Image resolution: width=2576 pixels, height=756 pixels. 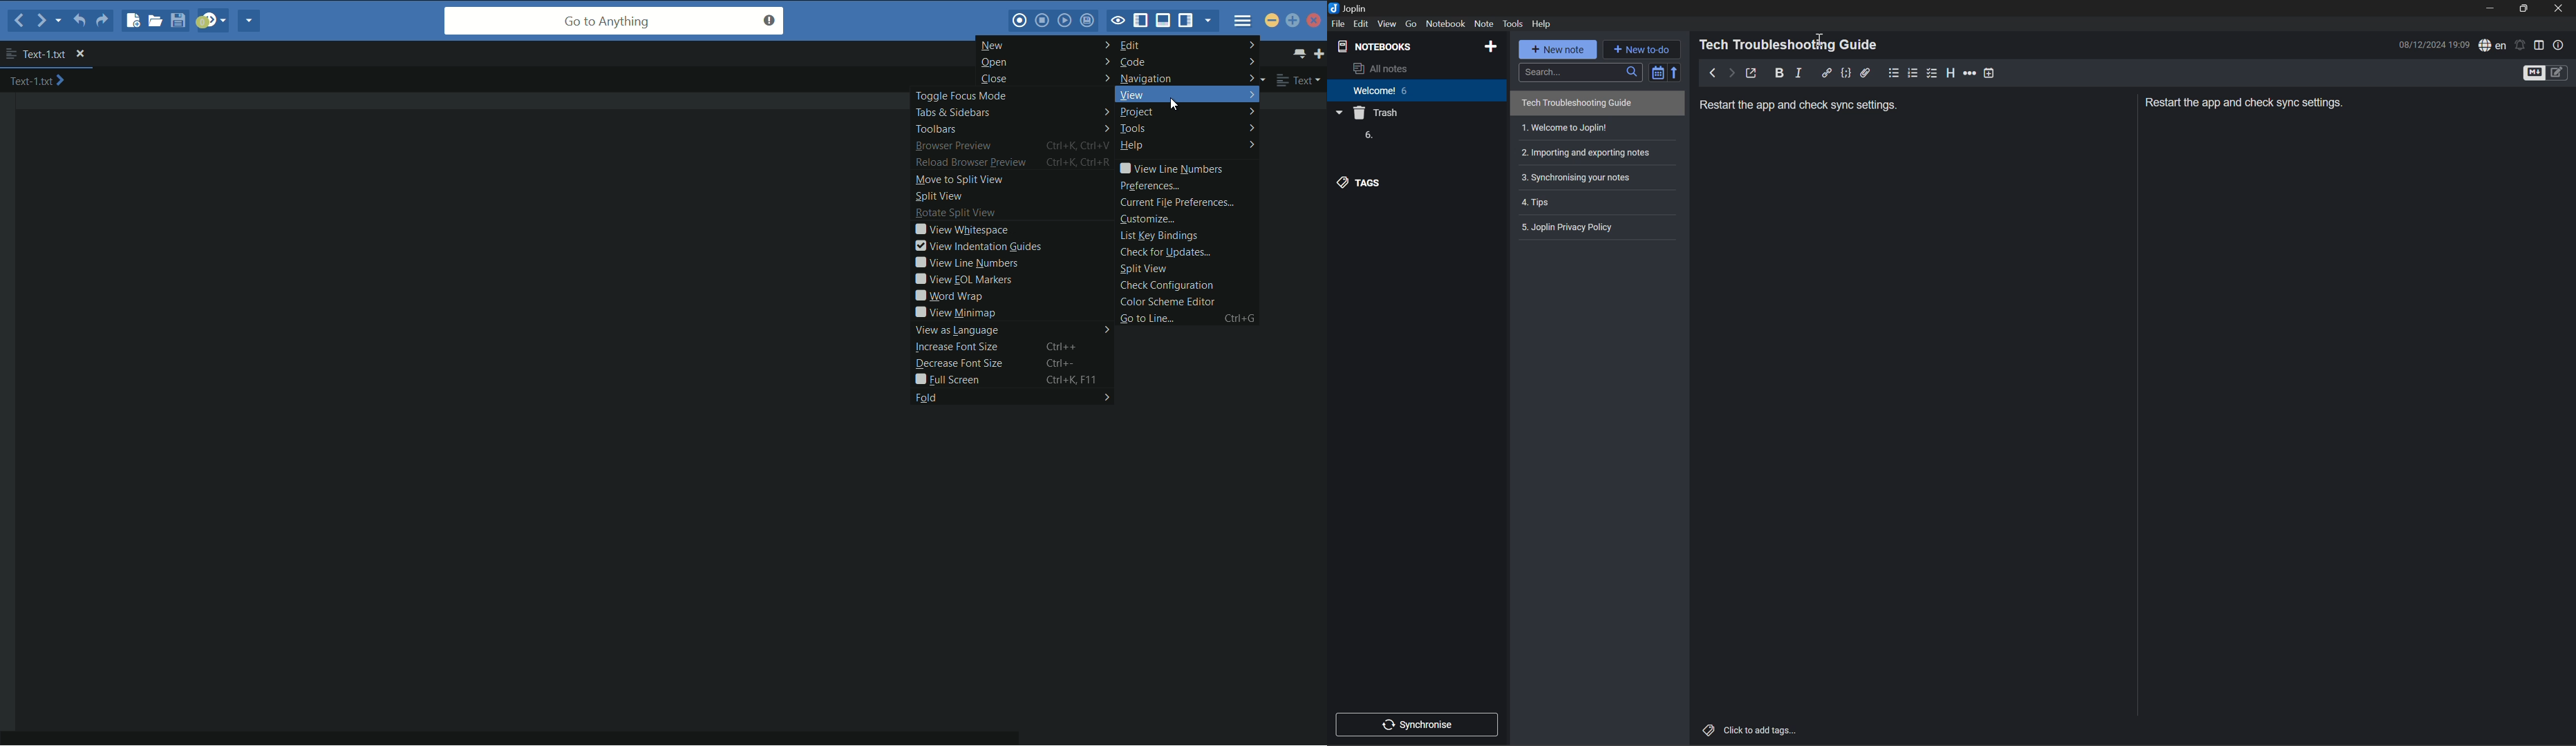 I want to click on move to split view, so click(x=957, y=180).